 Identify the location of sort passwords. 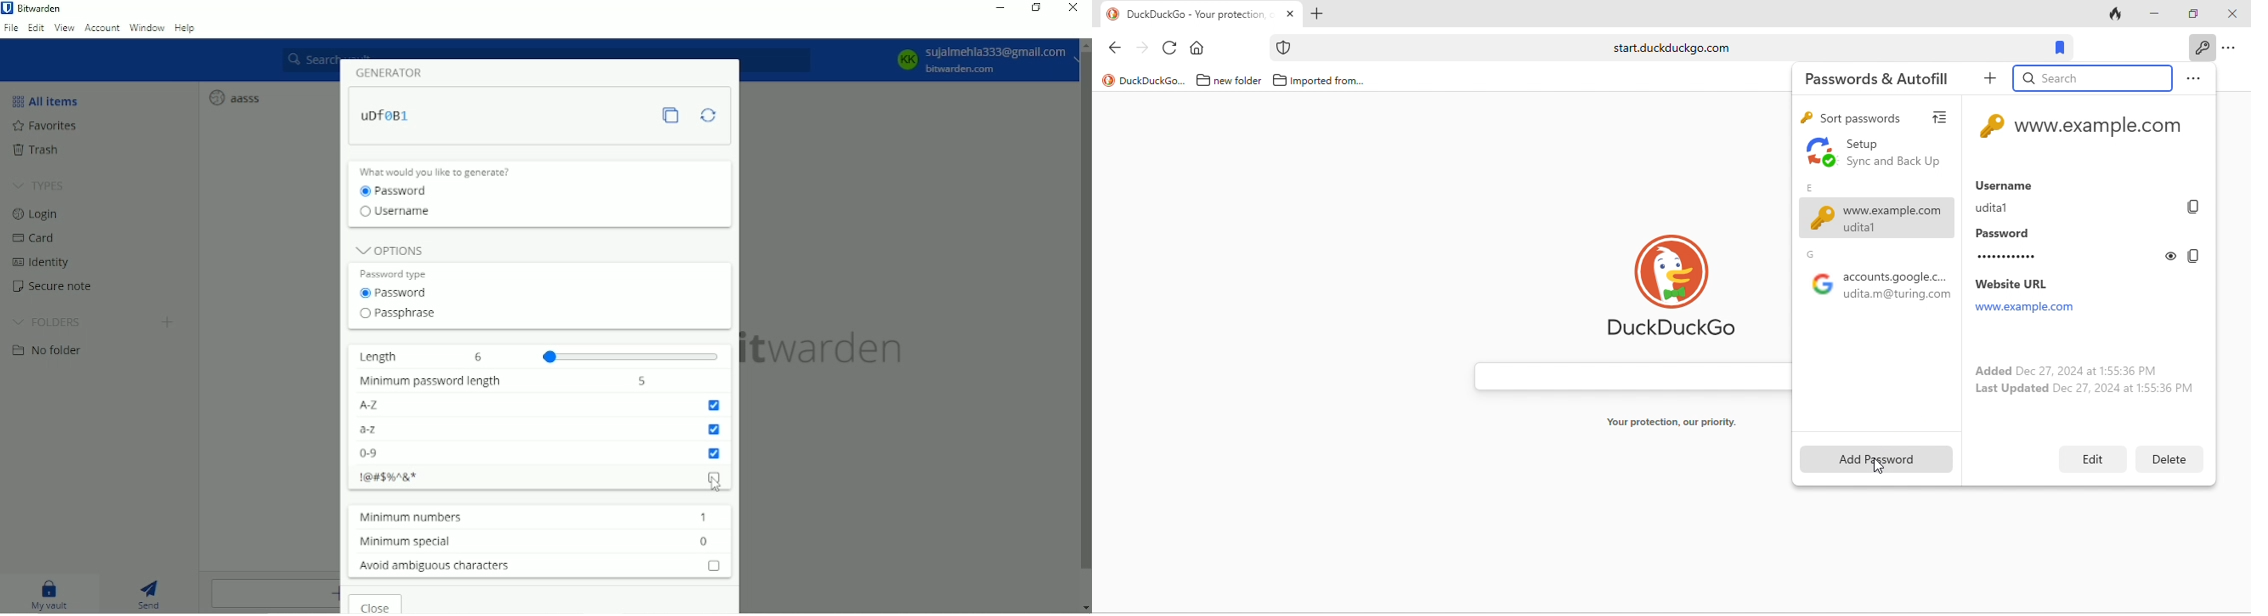
(1862, 118).